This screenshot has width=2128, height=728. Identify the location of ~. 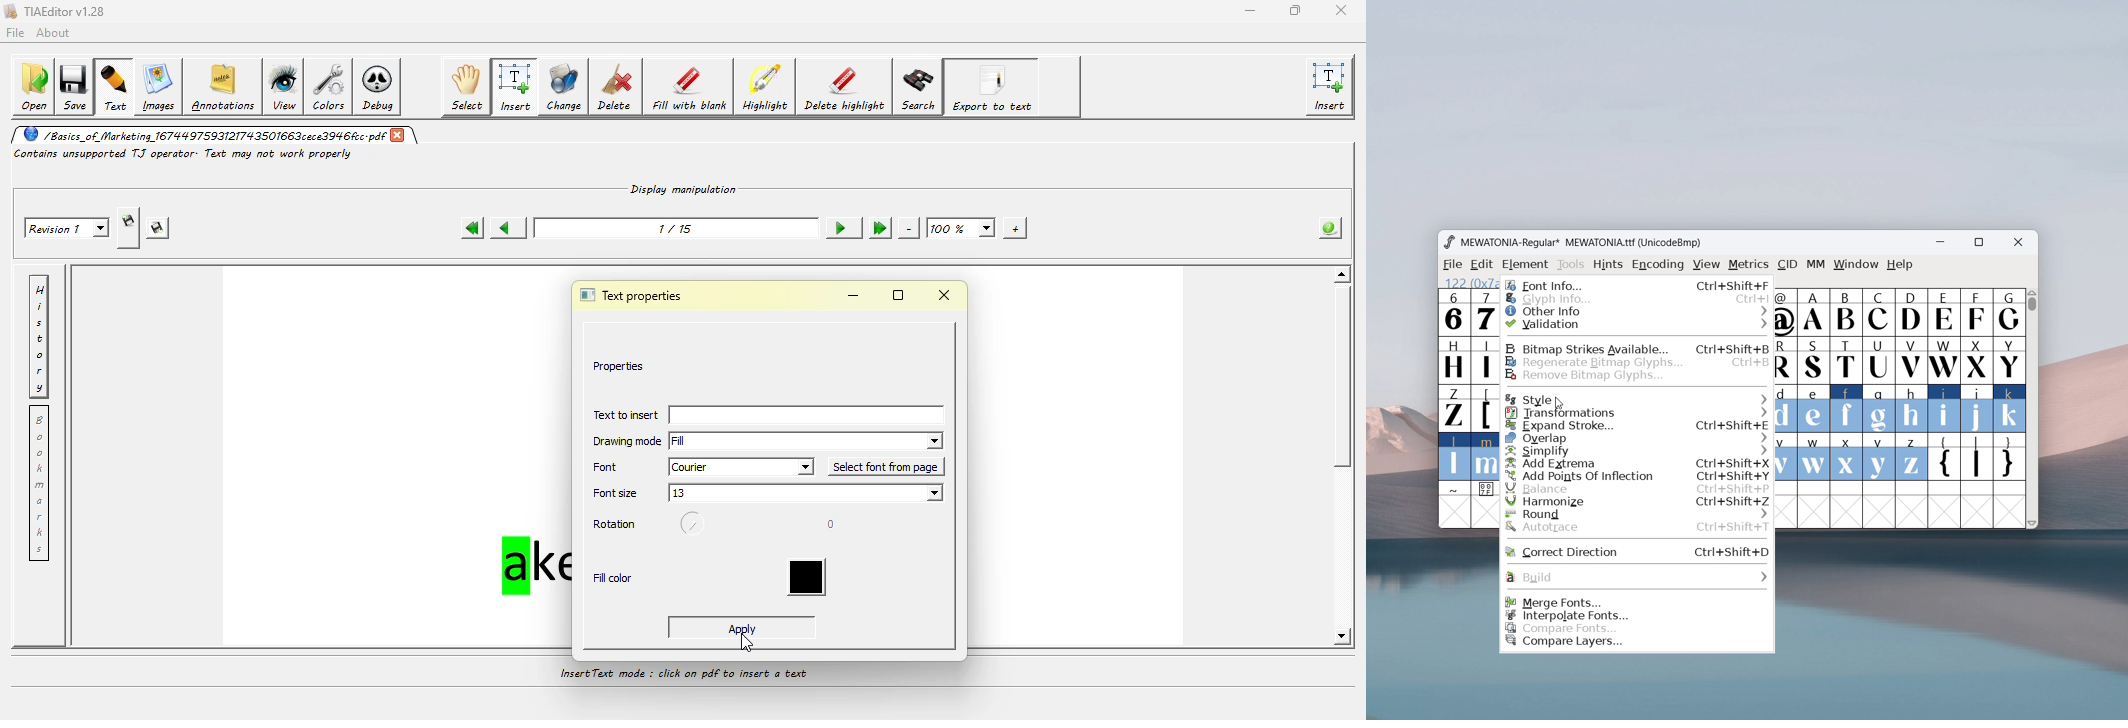
(1455, 489).